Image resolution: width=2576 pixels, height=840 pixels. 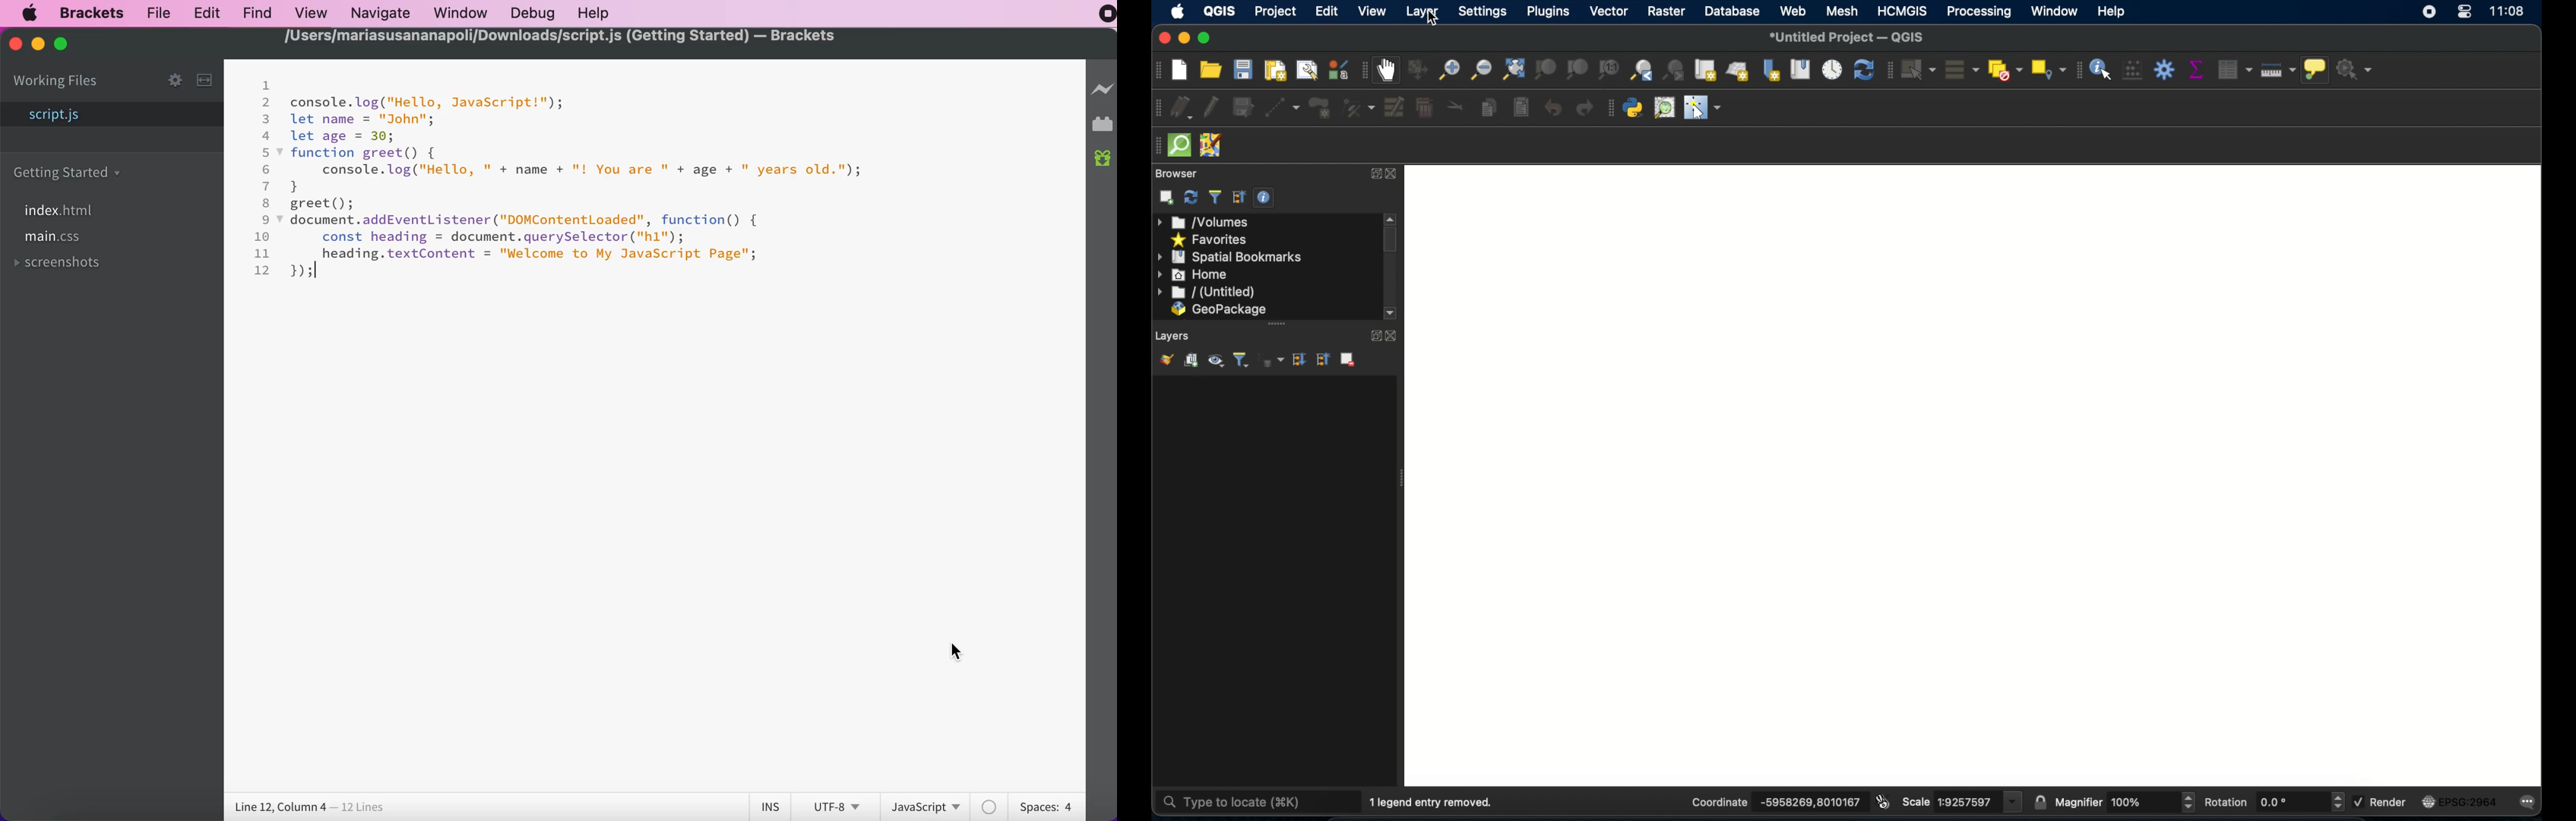 What do you see at coordinates (770, 807) in the screenshot?
I see `ins` at bounding box center [770, 807].